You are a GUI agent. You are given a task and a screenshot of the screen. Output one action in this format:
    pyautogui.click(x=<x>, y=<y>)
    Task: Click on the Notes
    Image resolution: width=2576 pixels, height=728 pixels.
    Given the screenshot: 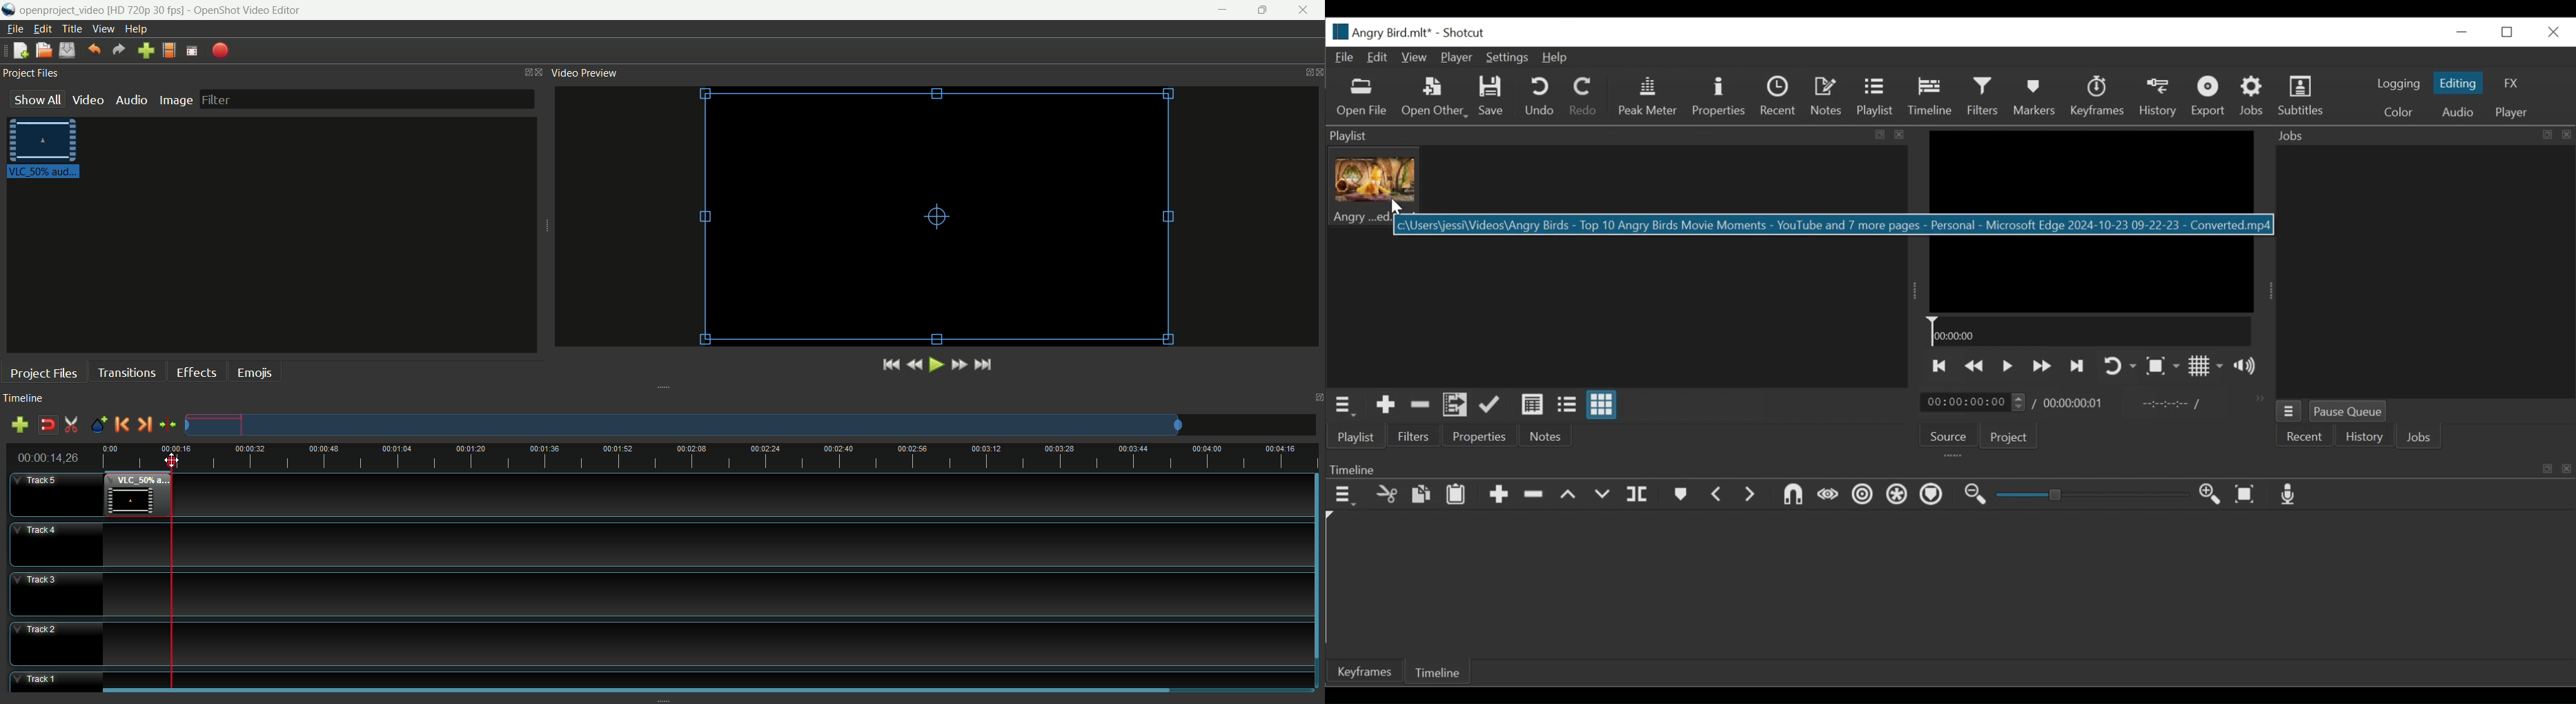 What is the action you would take?
    pyautogui.click(x=1543, y=436)
    